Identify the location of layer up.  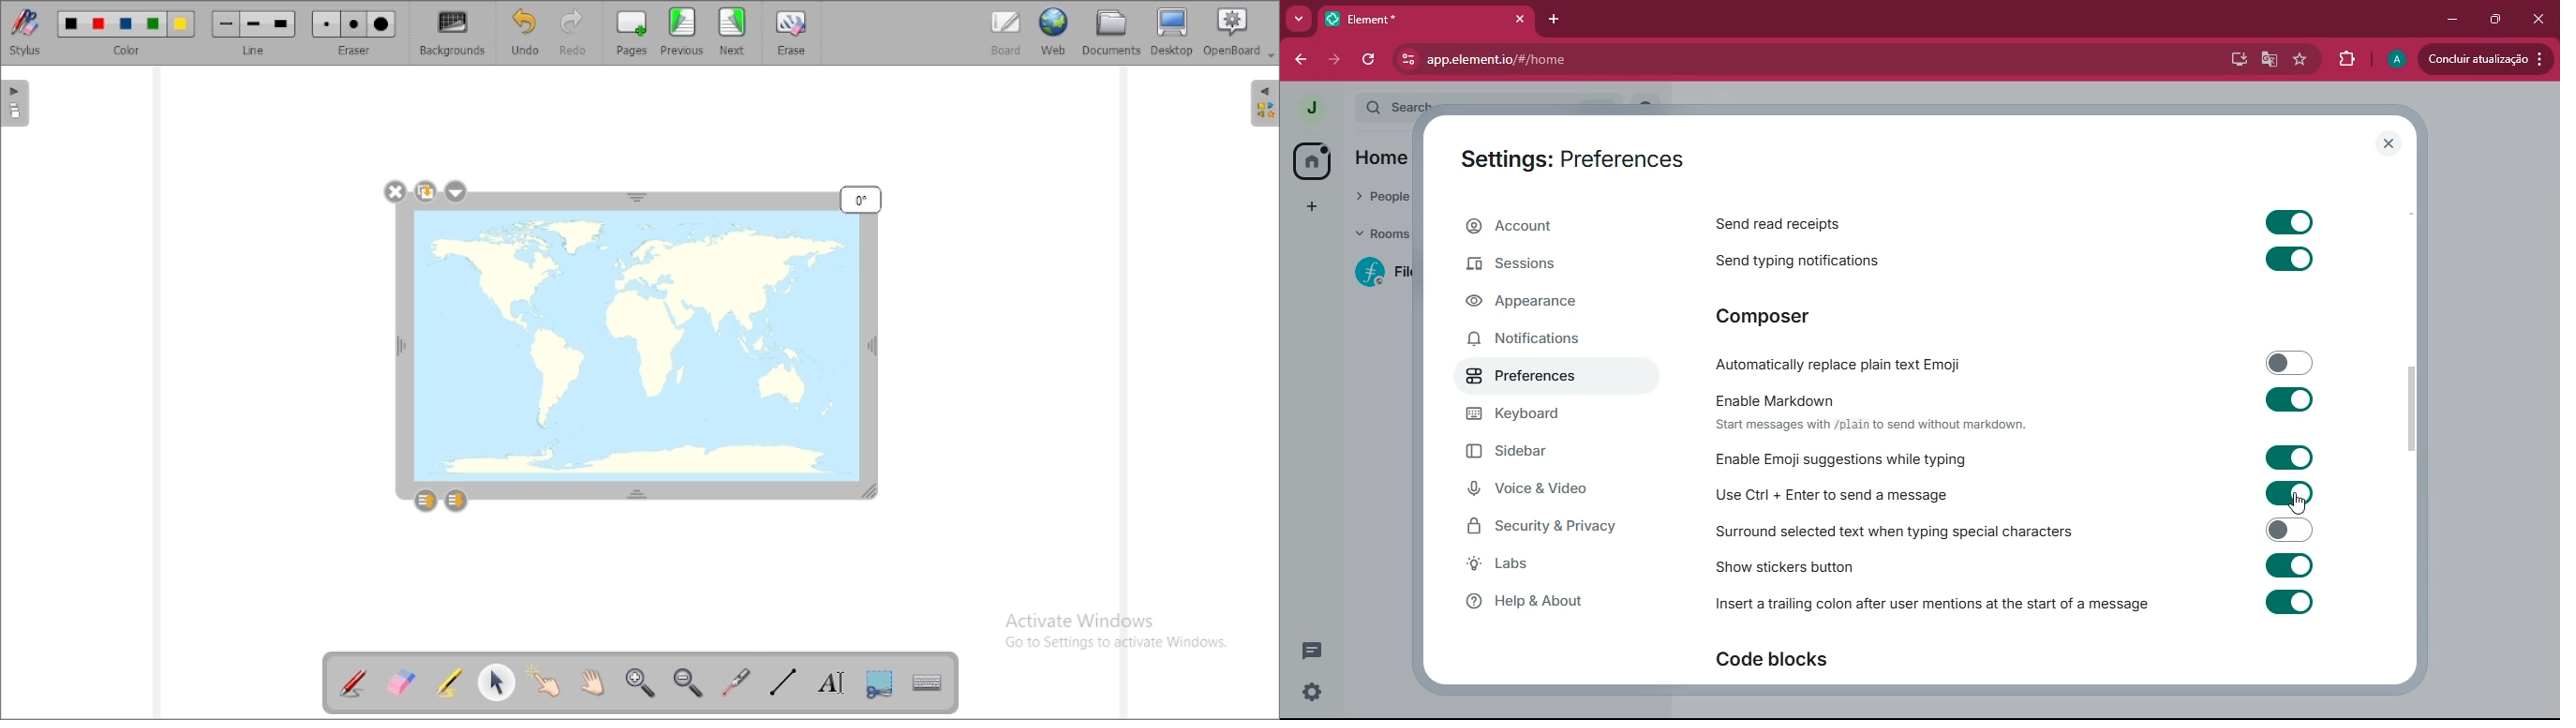
(426, 501).